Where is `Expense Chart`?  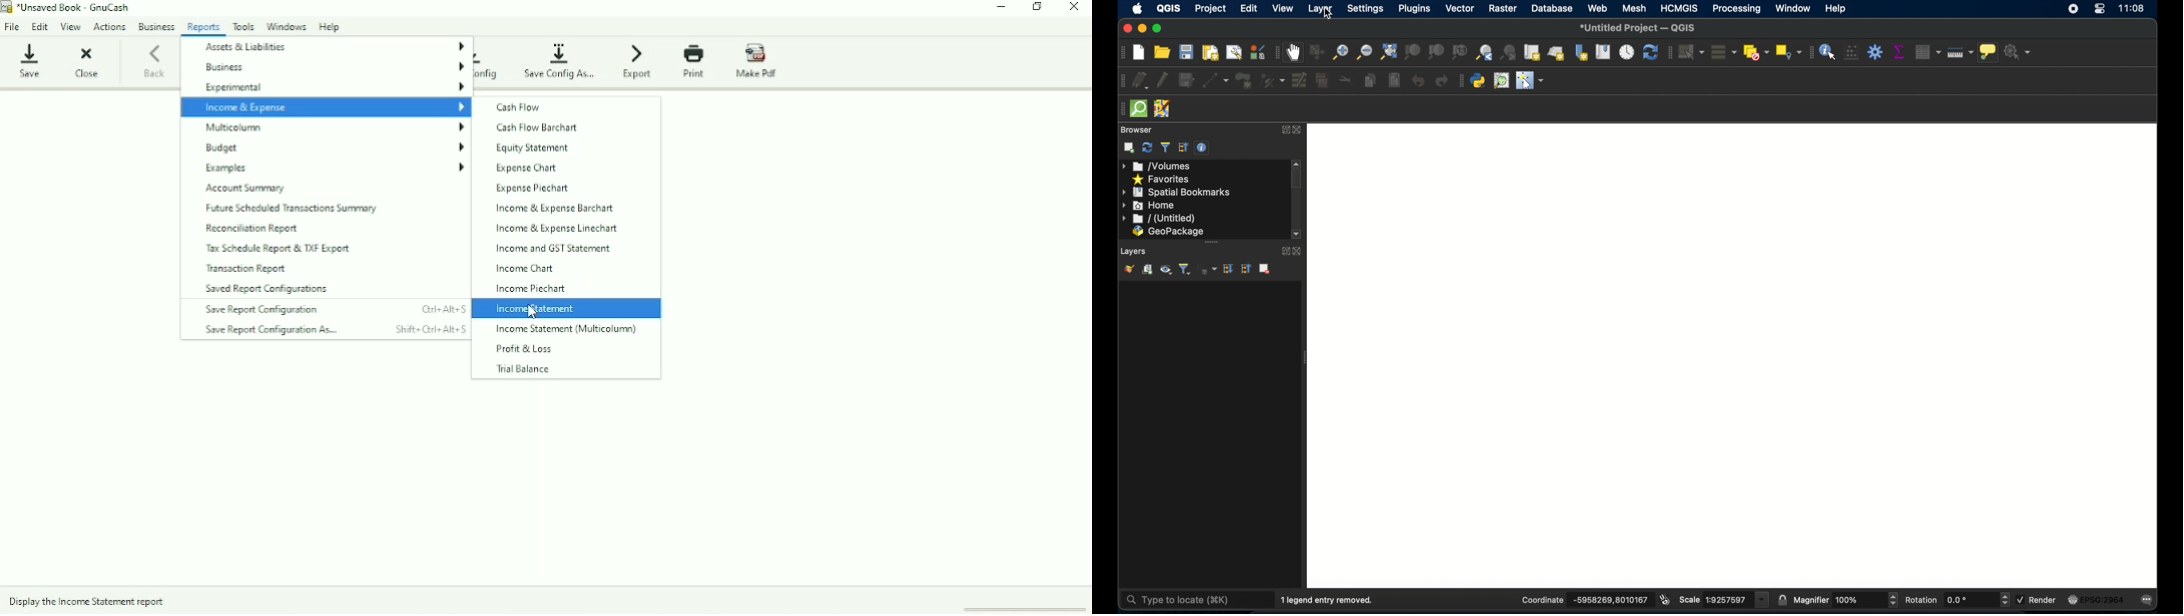
Expense Chart is located at coordinates (525, 168).